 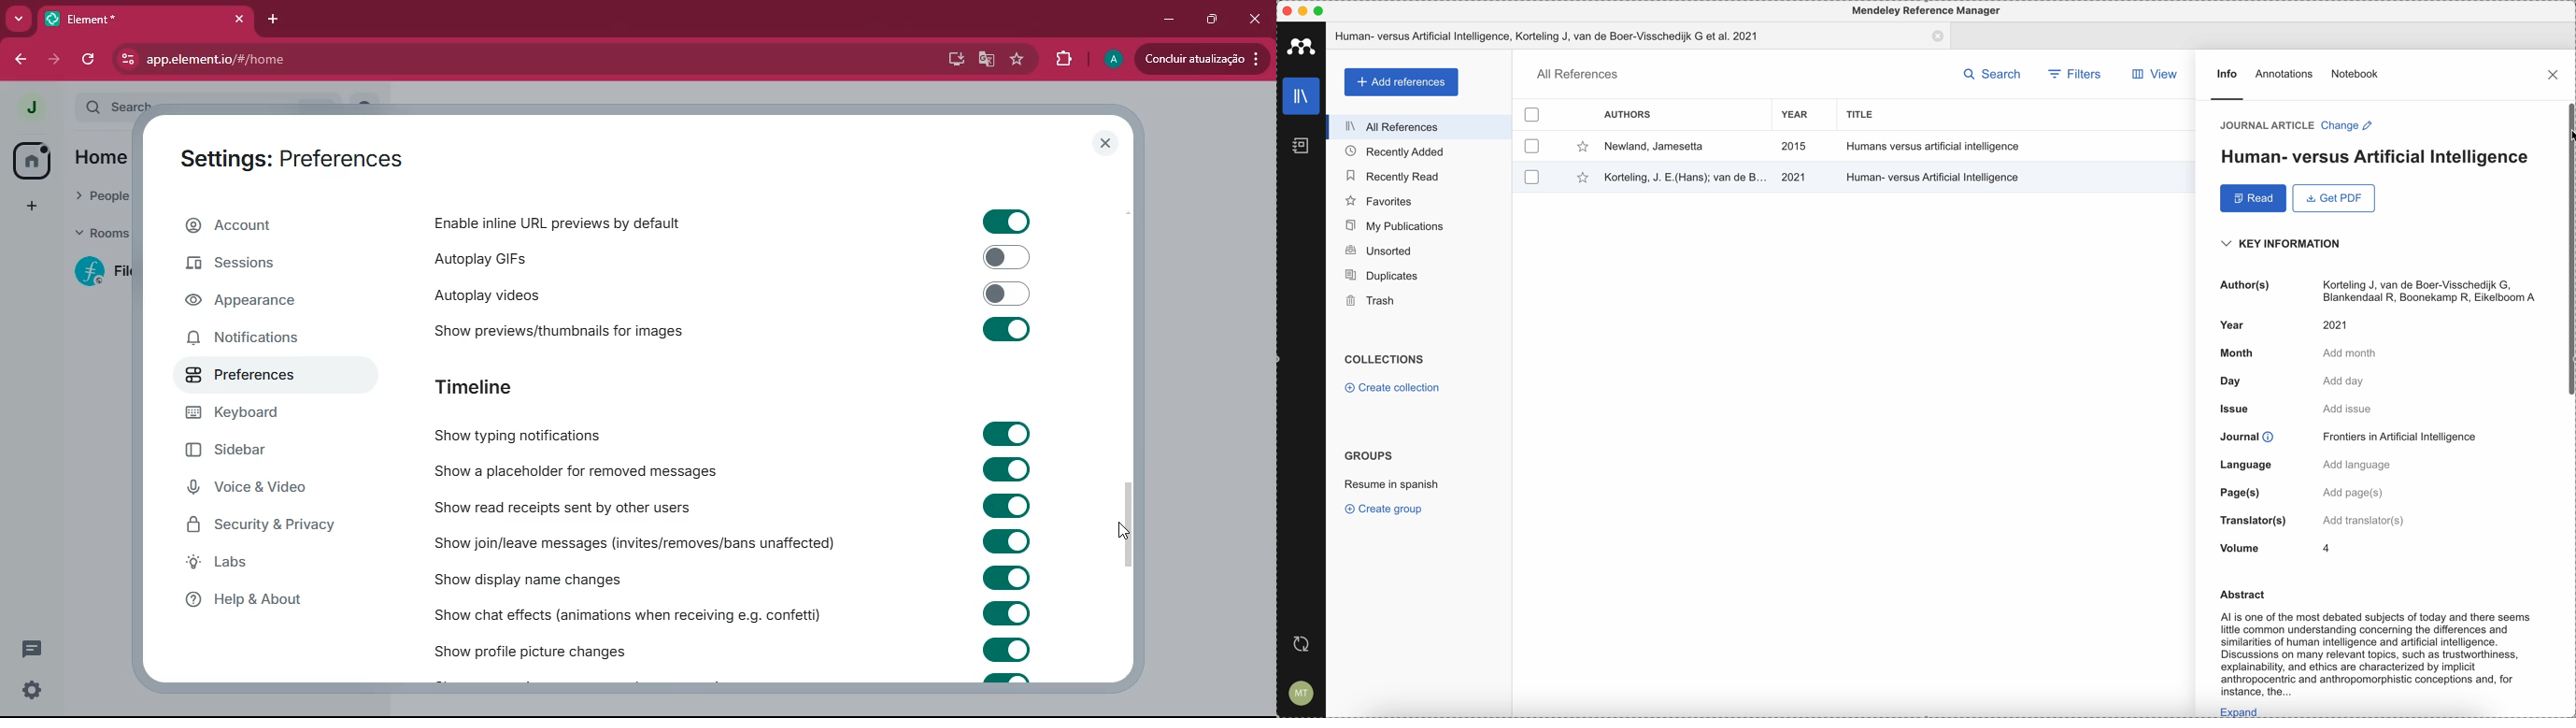 What do you see at coordinates (1005, 578) in the screenshot?
I see `toggle on/off` at bounding box center [1005, 578].